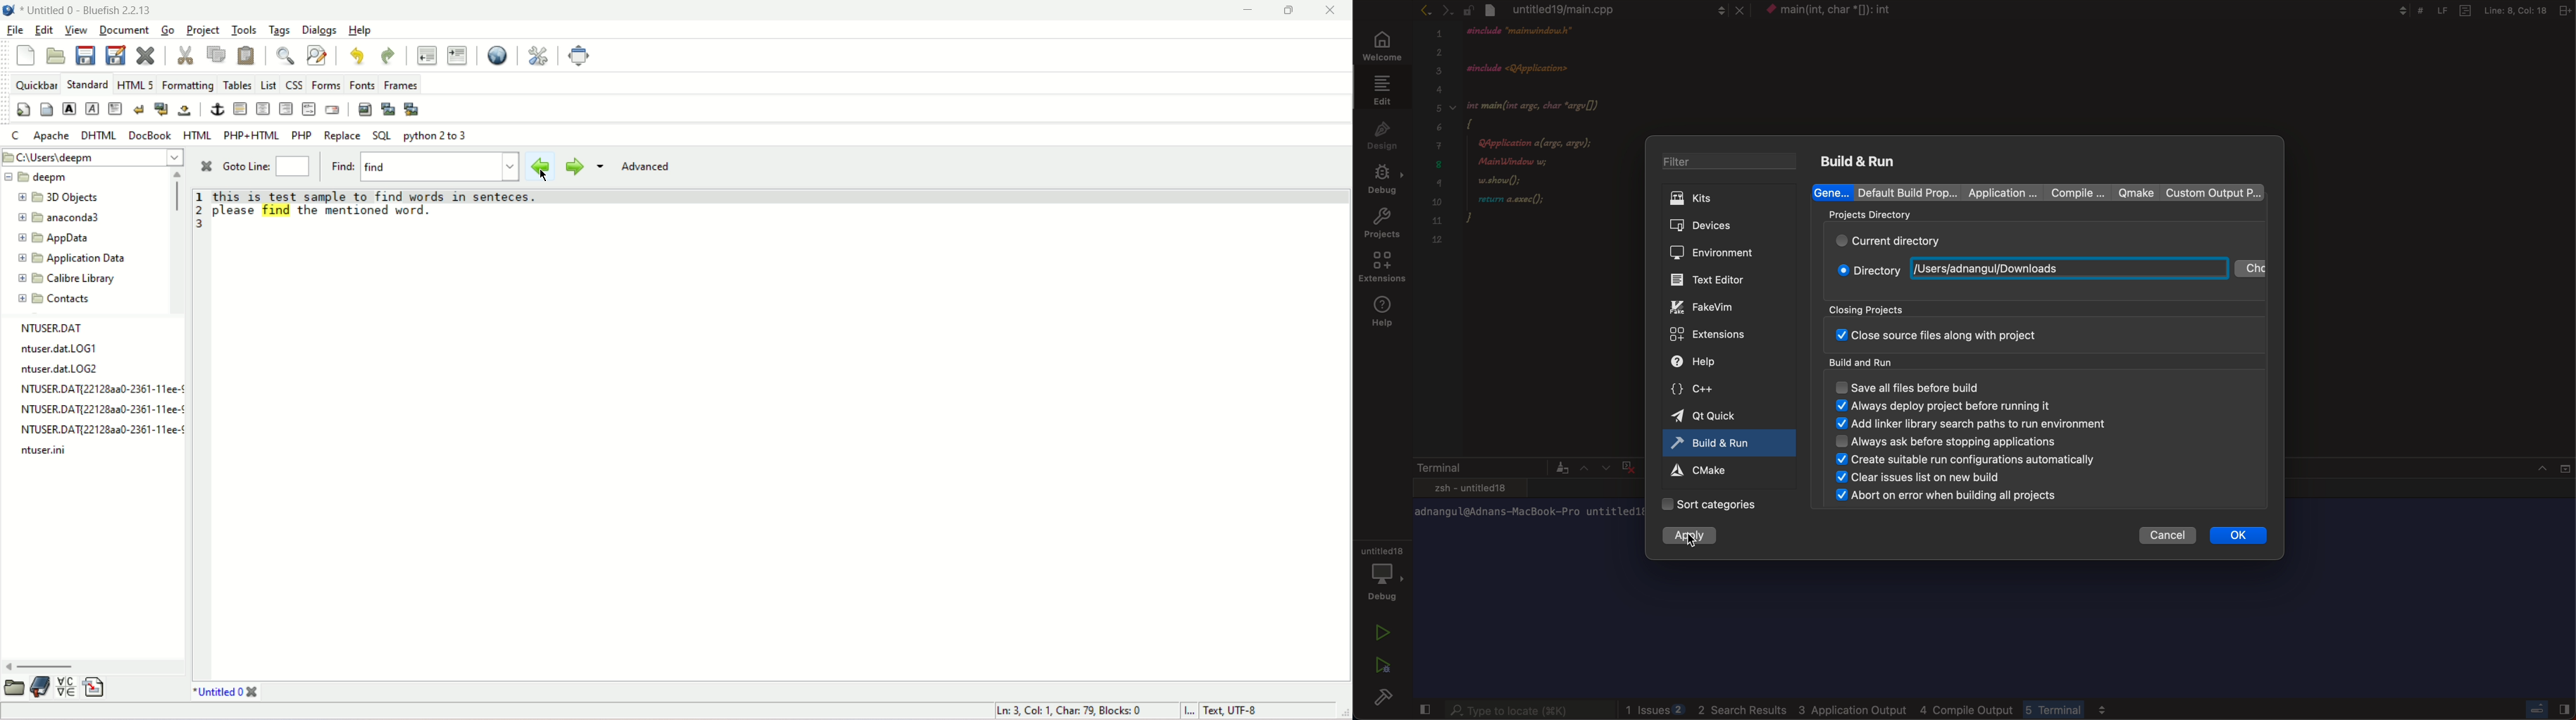 This screenshot has height=728, width=2576. I want to click on save current file, so click(85, 55).